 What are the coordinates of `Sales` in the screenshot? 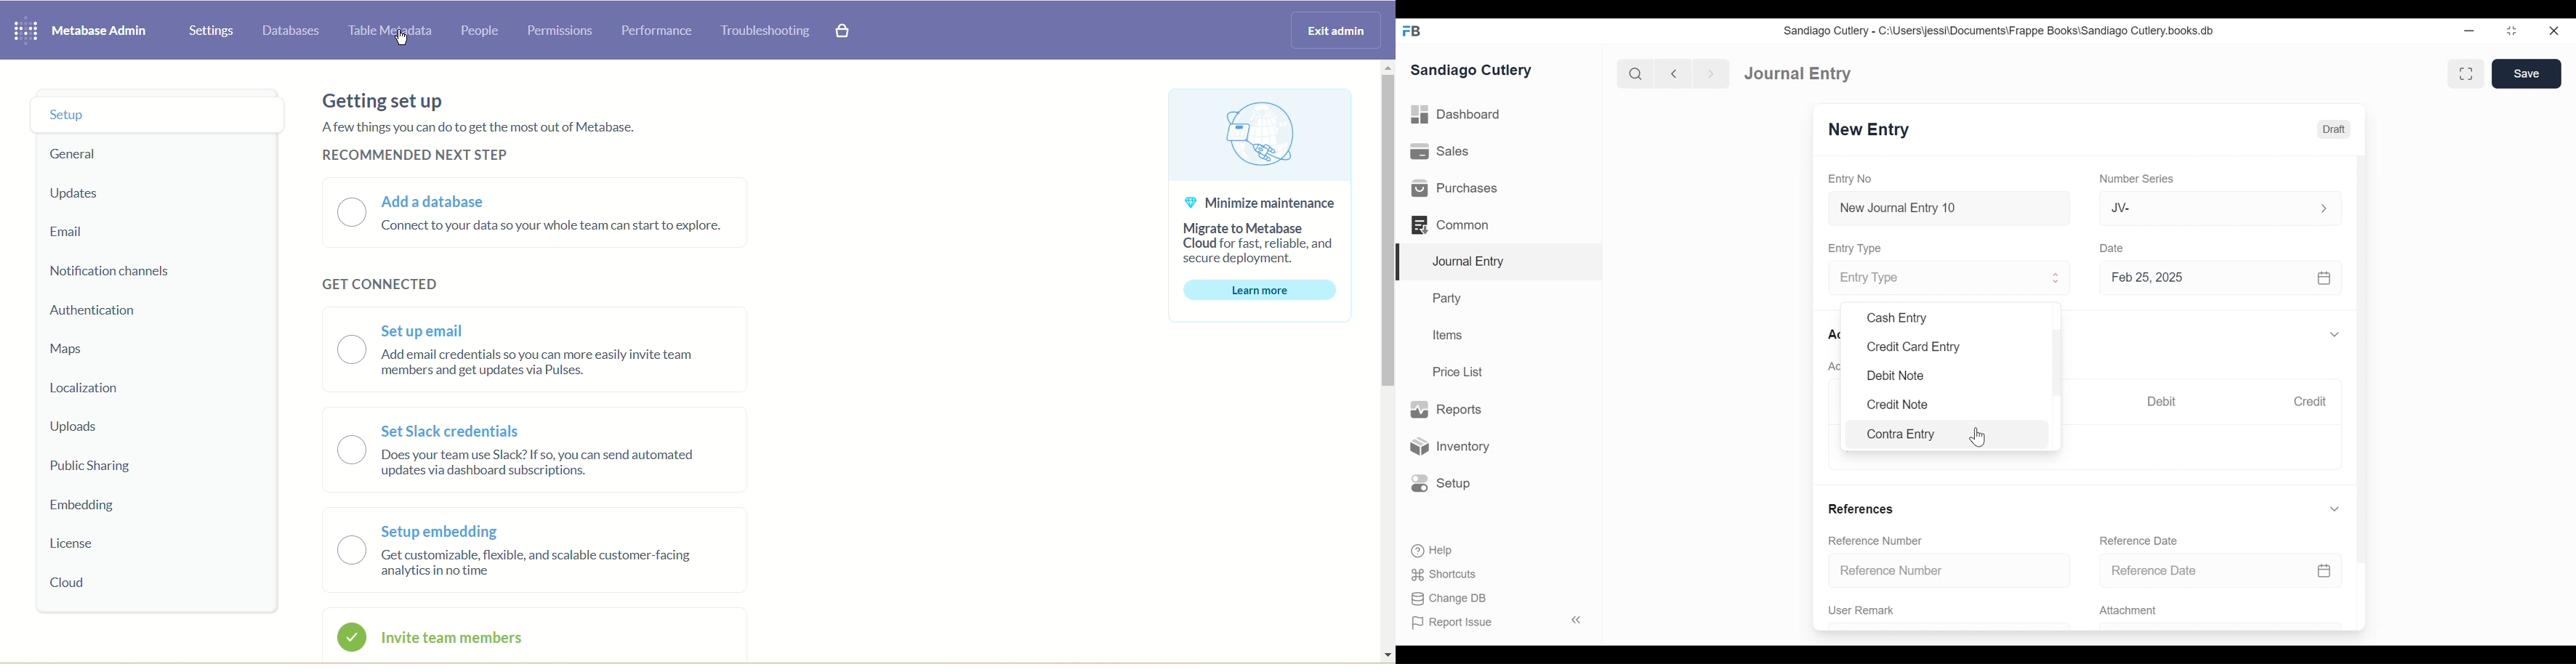 It's located at (1439, 152).